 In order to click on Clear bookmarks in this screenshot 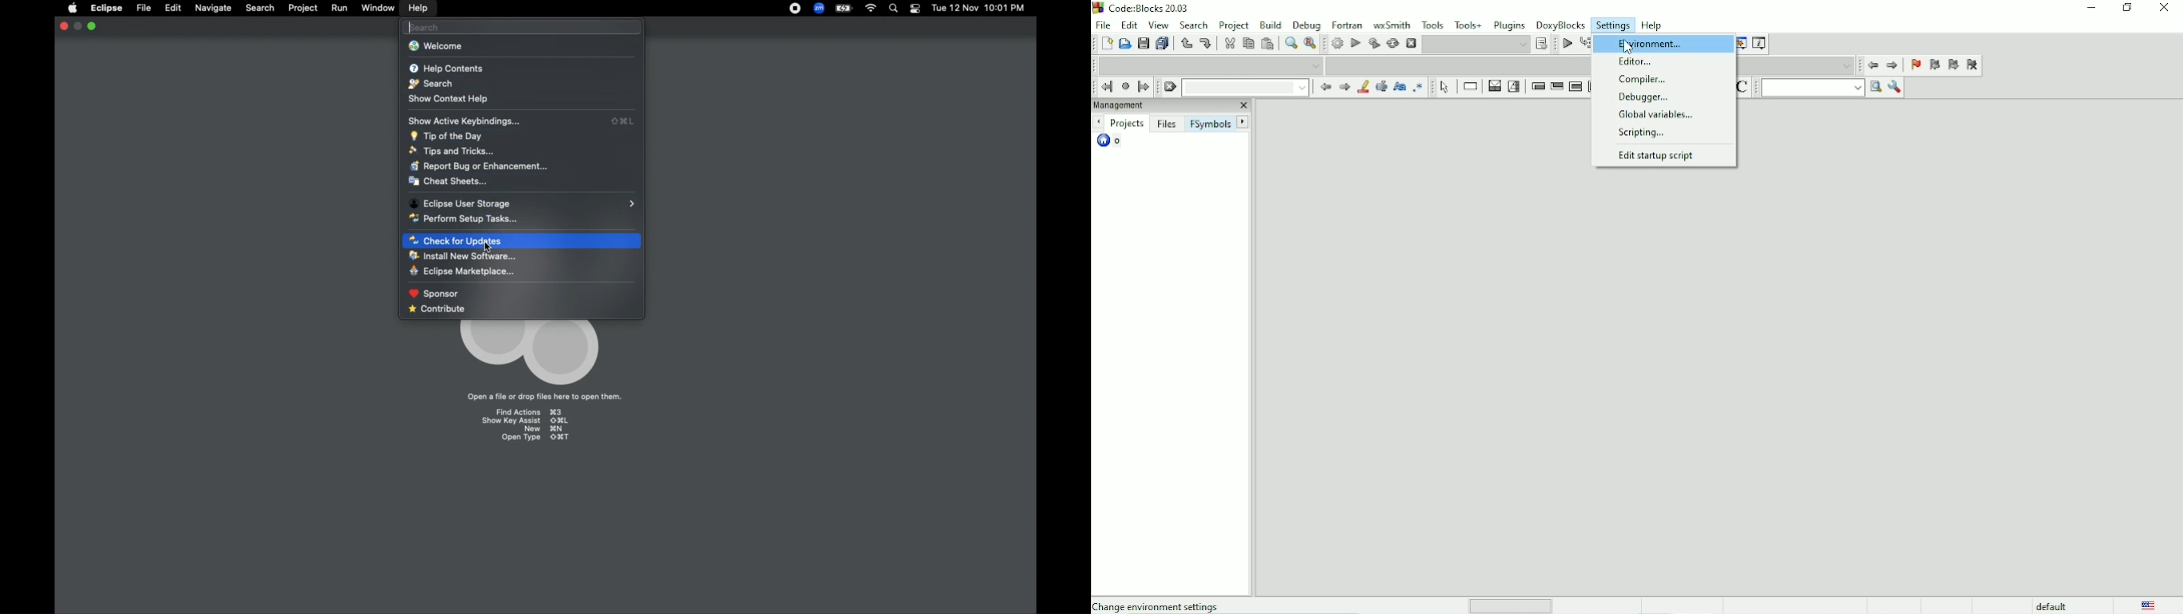, I will do `click(1973, 65)`.